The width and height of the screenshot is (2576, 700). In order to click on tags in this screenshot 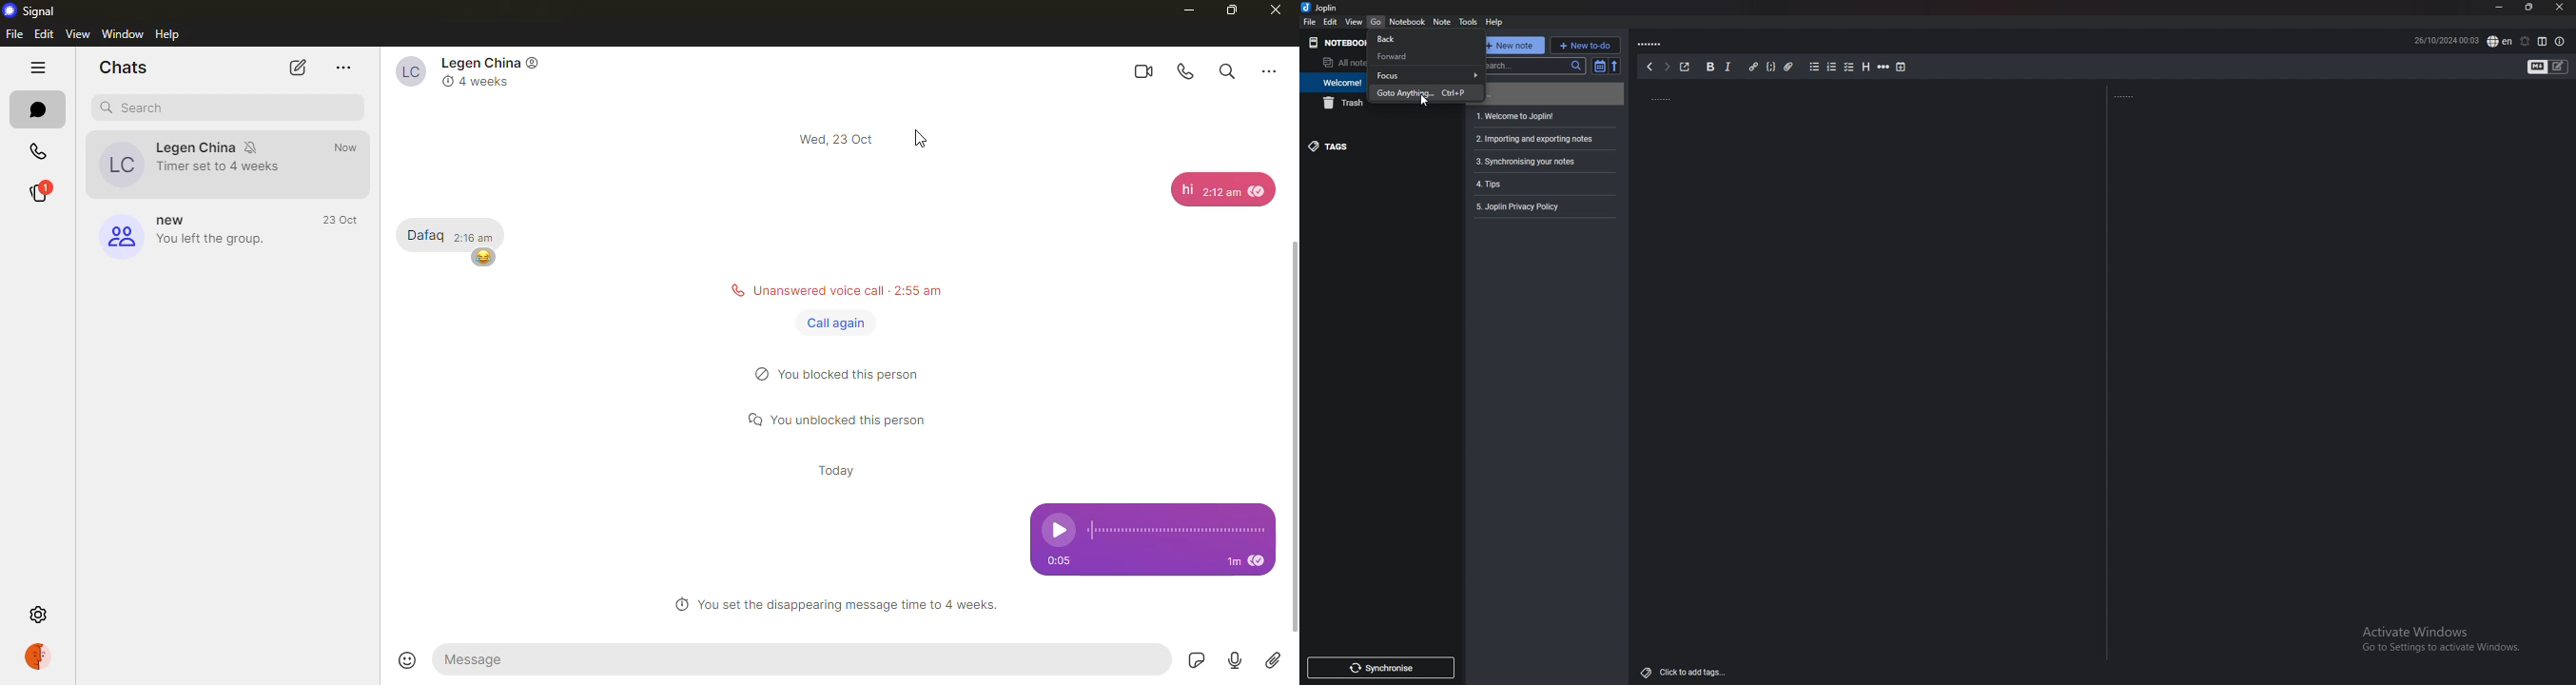, I will do `click(1373, 146)`.